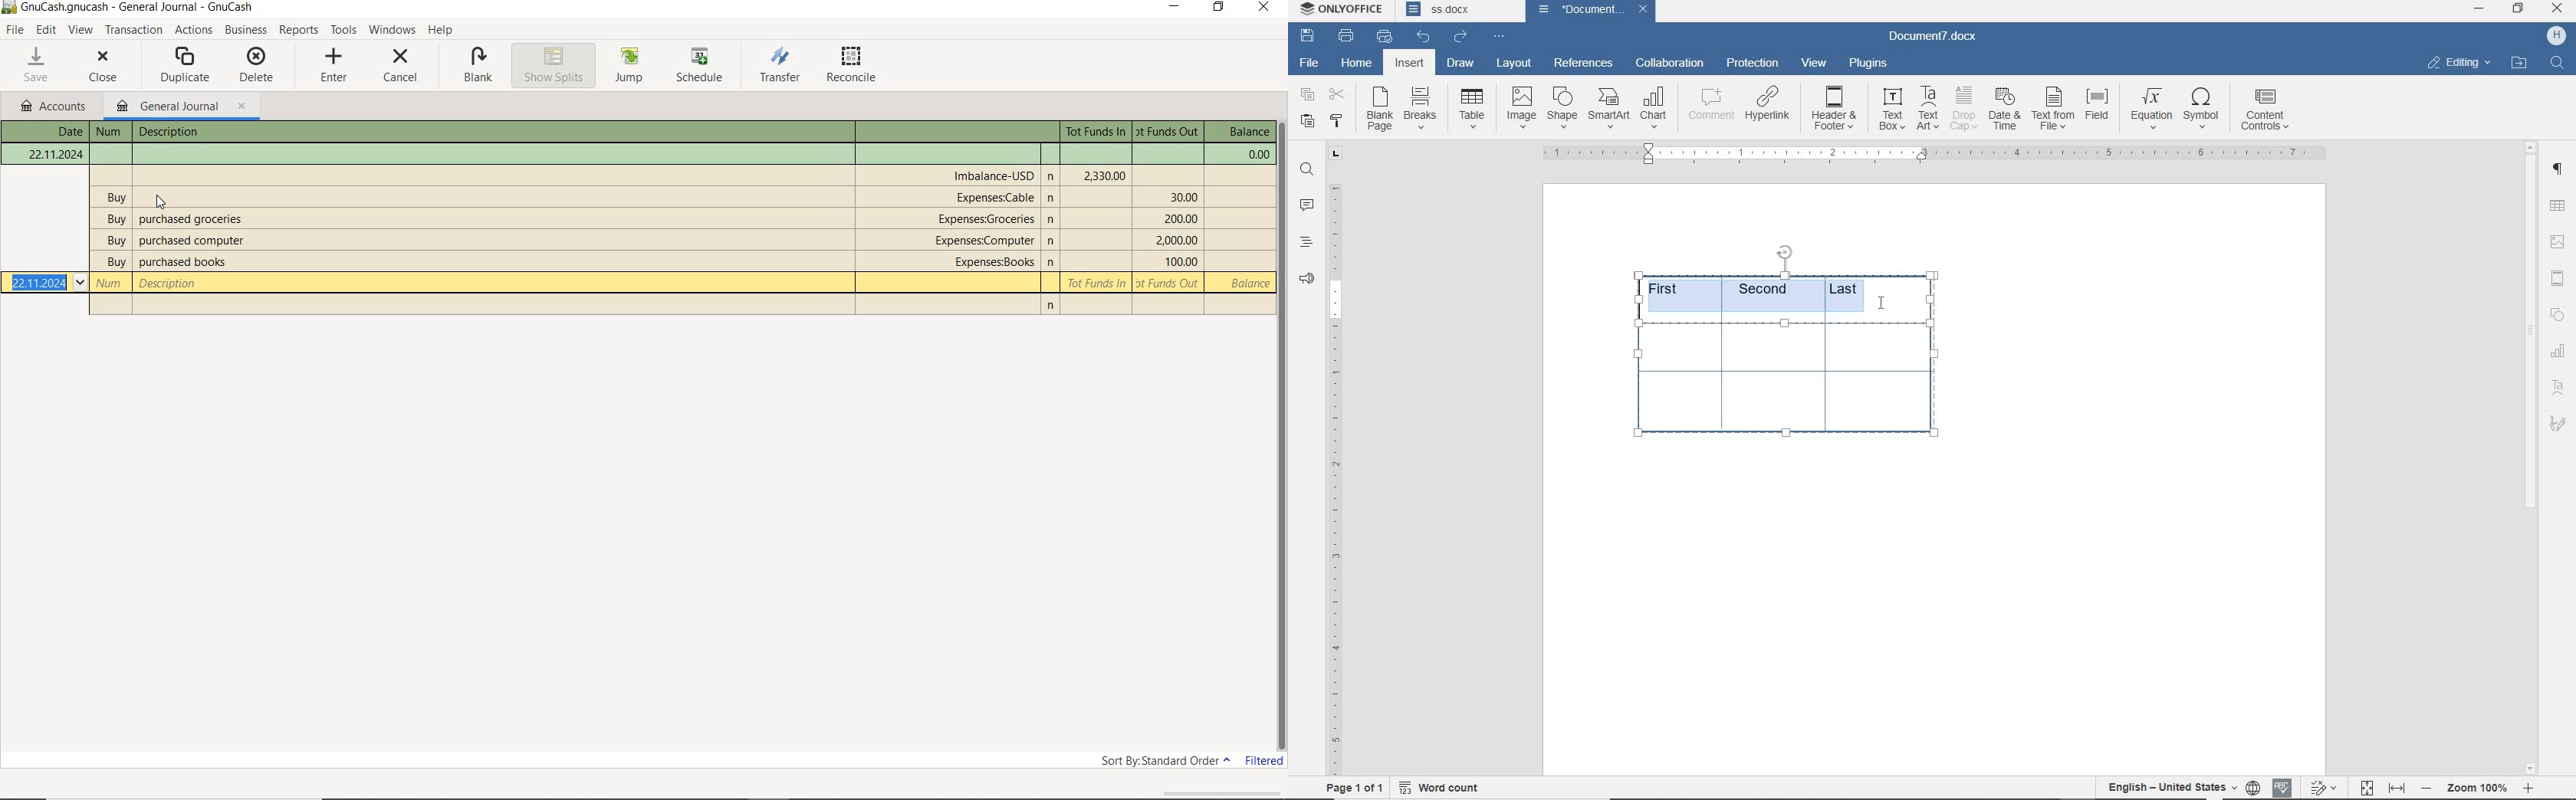 Image resolution: width=2576 pixels, height=812 pixels. What do you see at coordinates (110, 132) in the screenshot?
I see `Text` at bounding box center [110, 132].